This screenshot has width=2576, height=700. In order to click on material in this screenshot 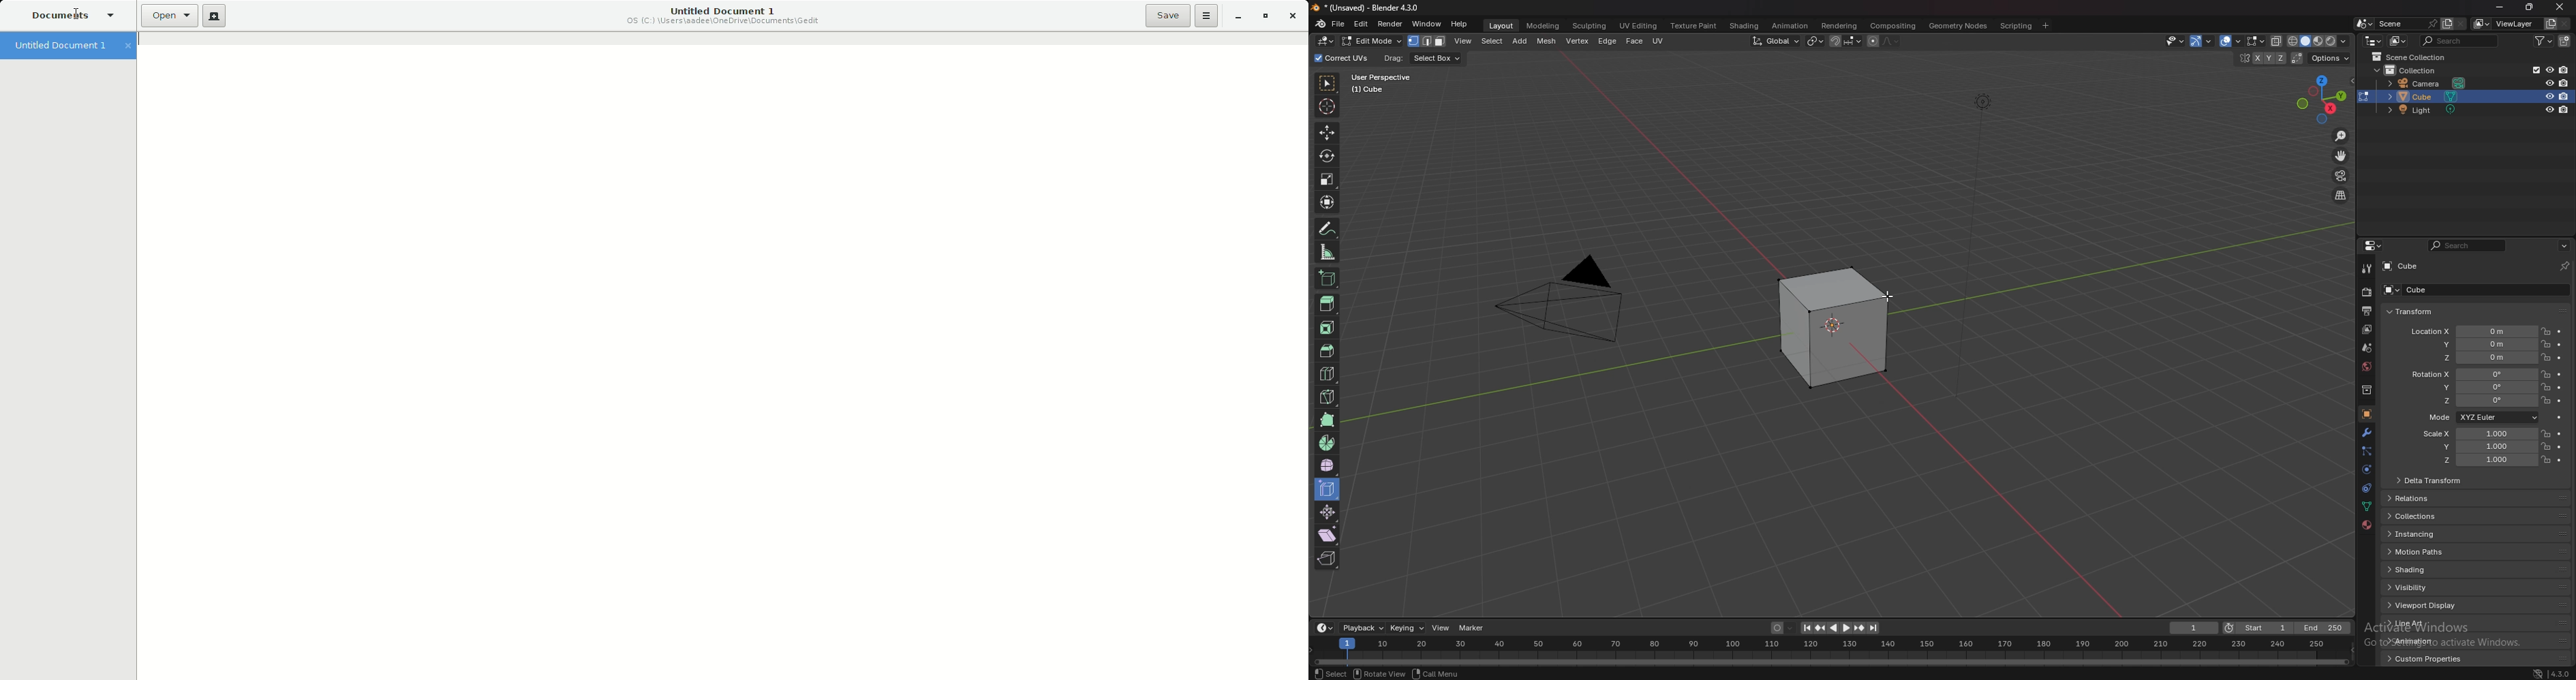, I will do `click(2368, 524)`.